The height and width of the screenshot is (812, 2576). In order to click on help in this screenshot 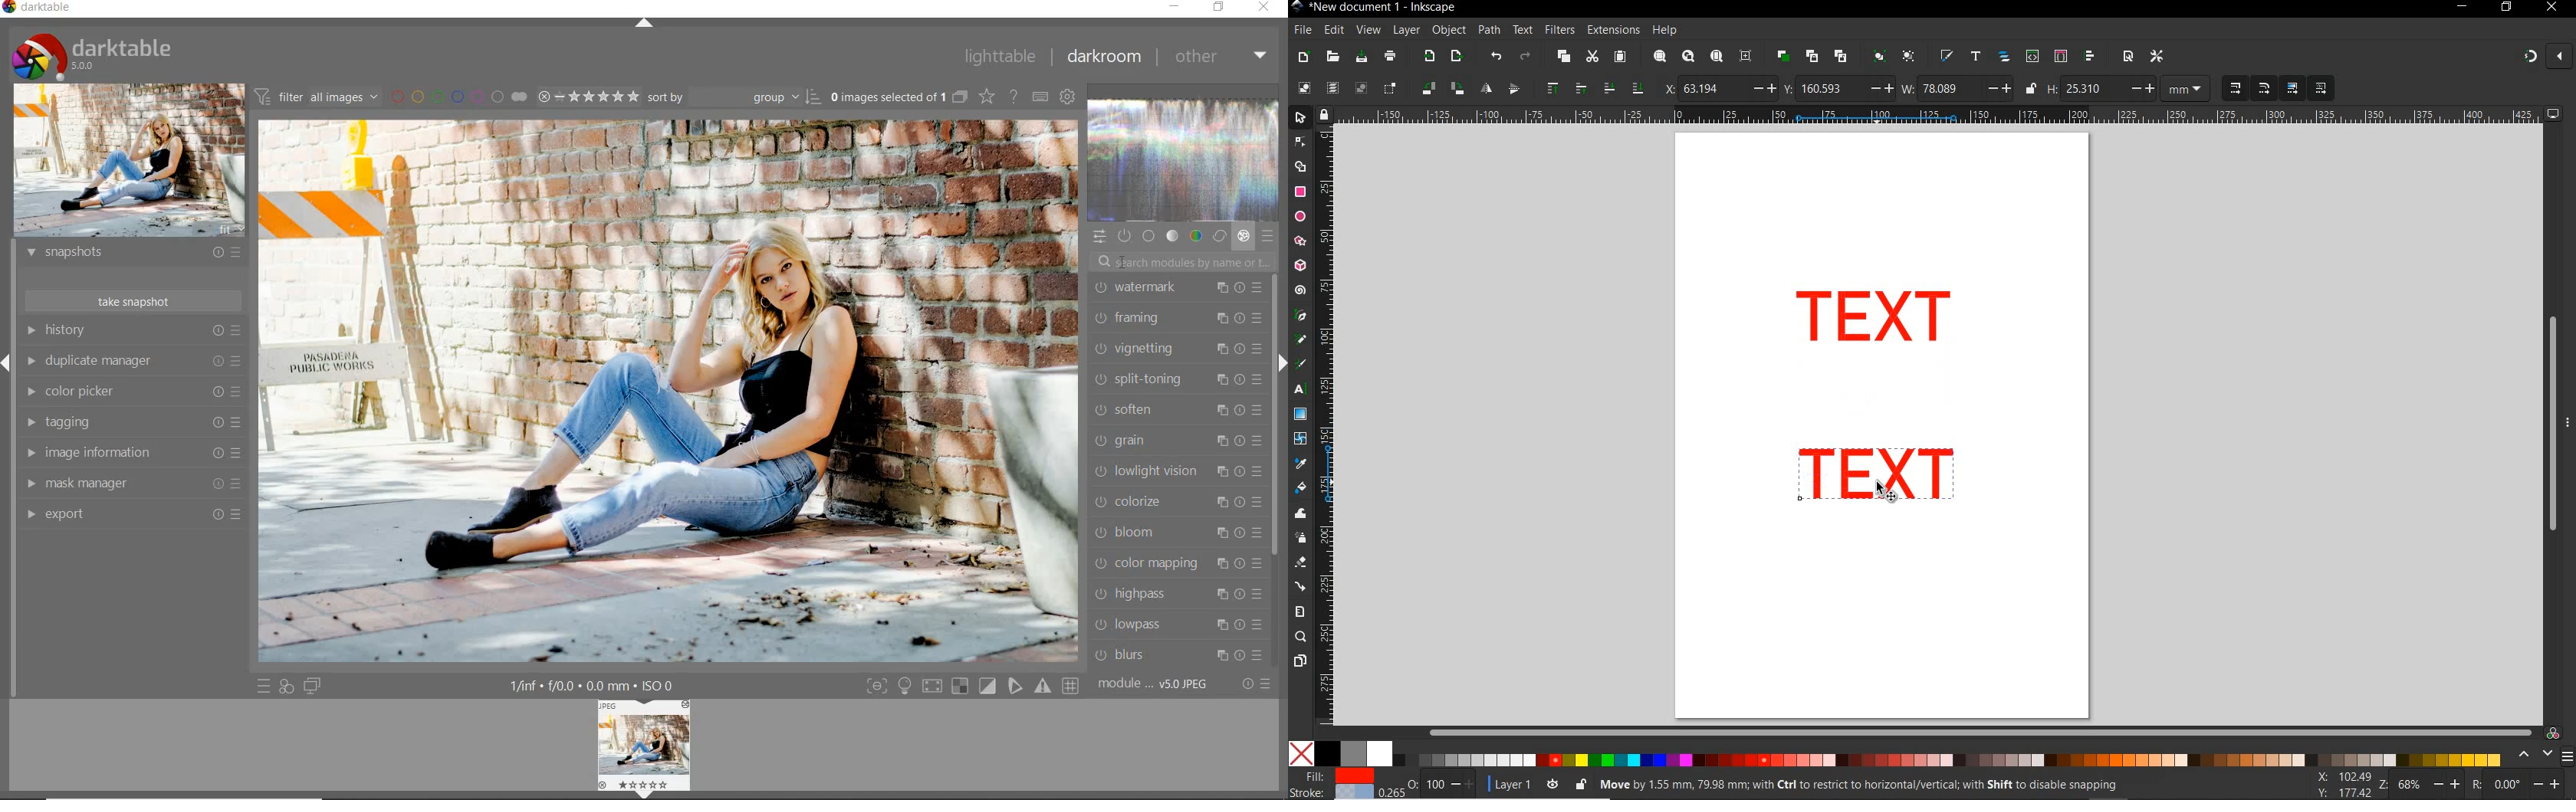, I will do `click(1665, 31)`.